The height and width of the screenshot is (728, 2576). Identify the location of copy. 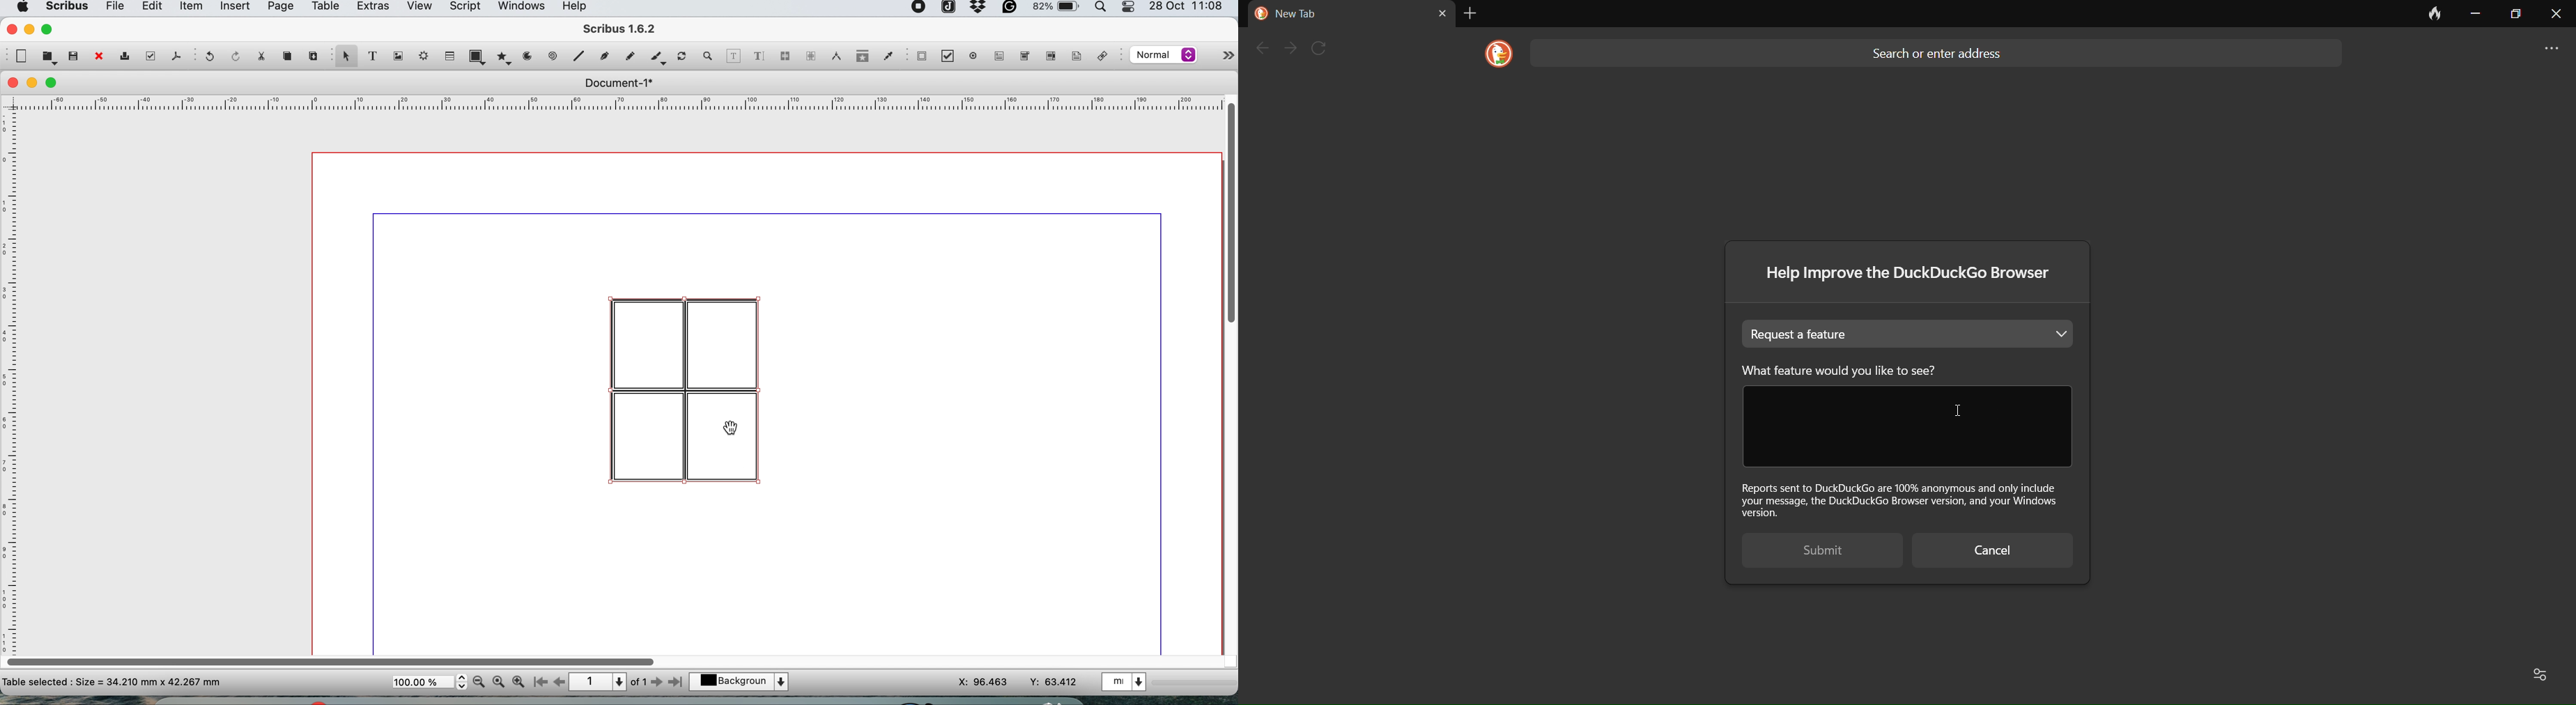
(289, 56).